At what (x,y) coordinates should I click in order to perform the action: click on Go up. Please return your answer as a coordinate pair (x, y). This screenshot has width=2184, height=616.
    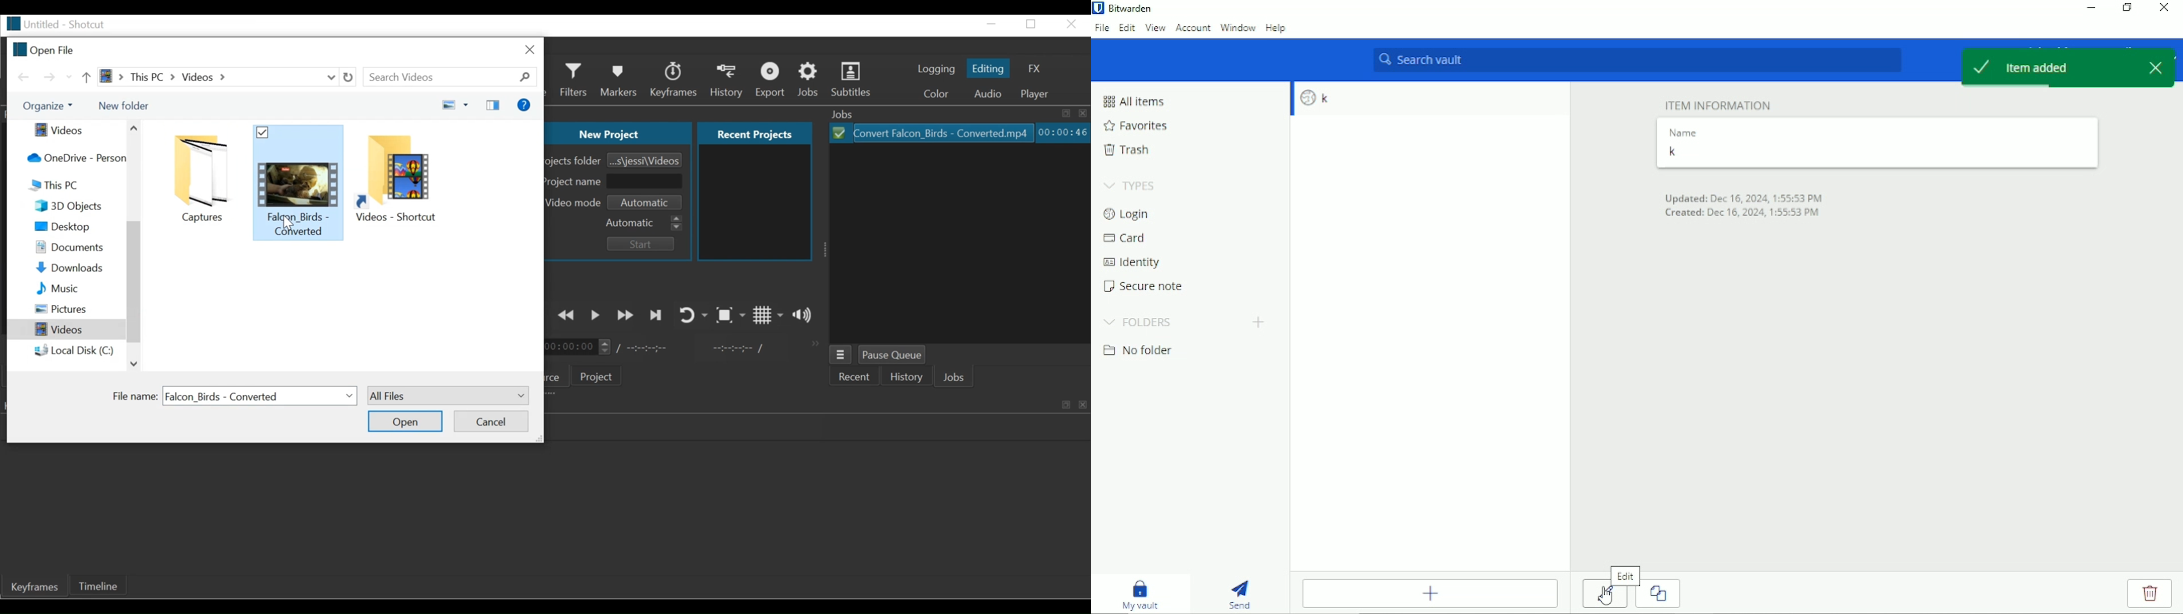
    Looking at the image, I should click on (88, 78).